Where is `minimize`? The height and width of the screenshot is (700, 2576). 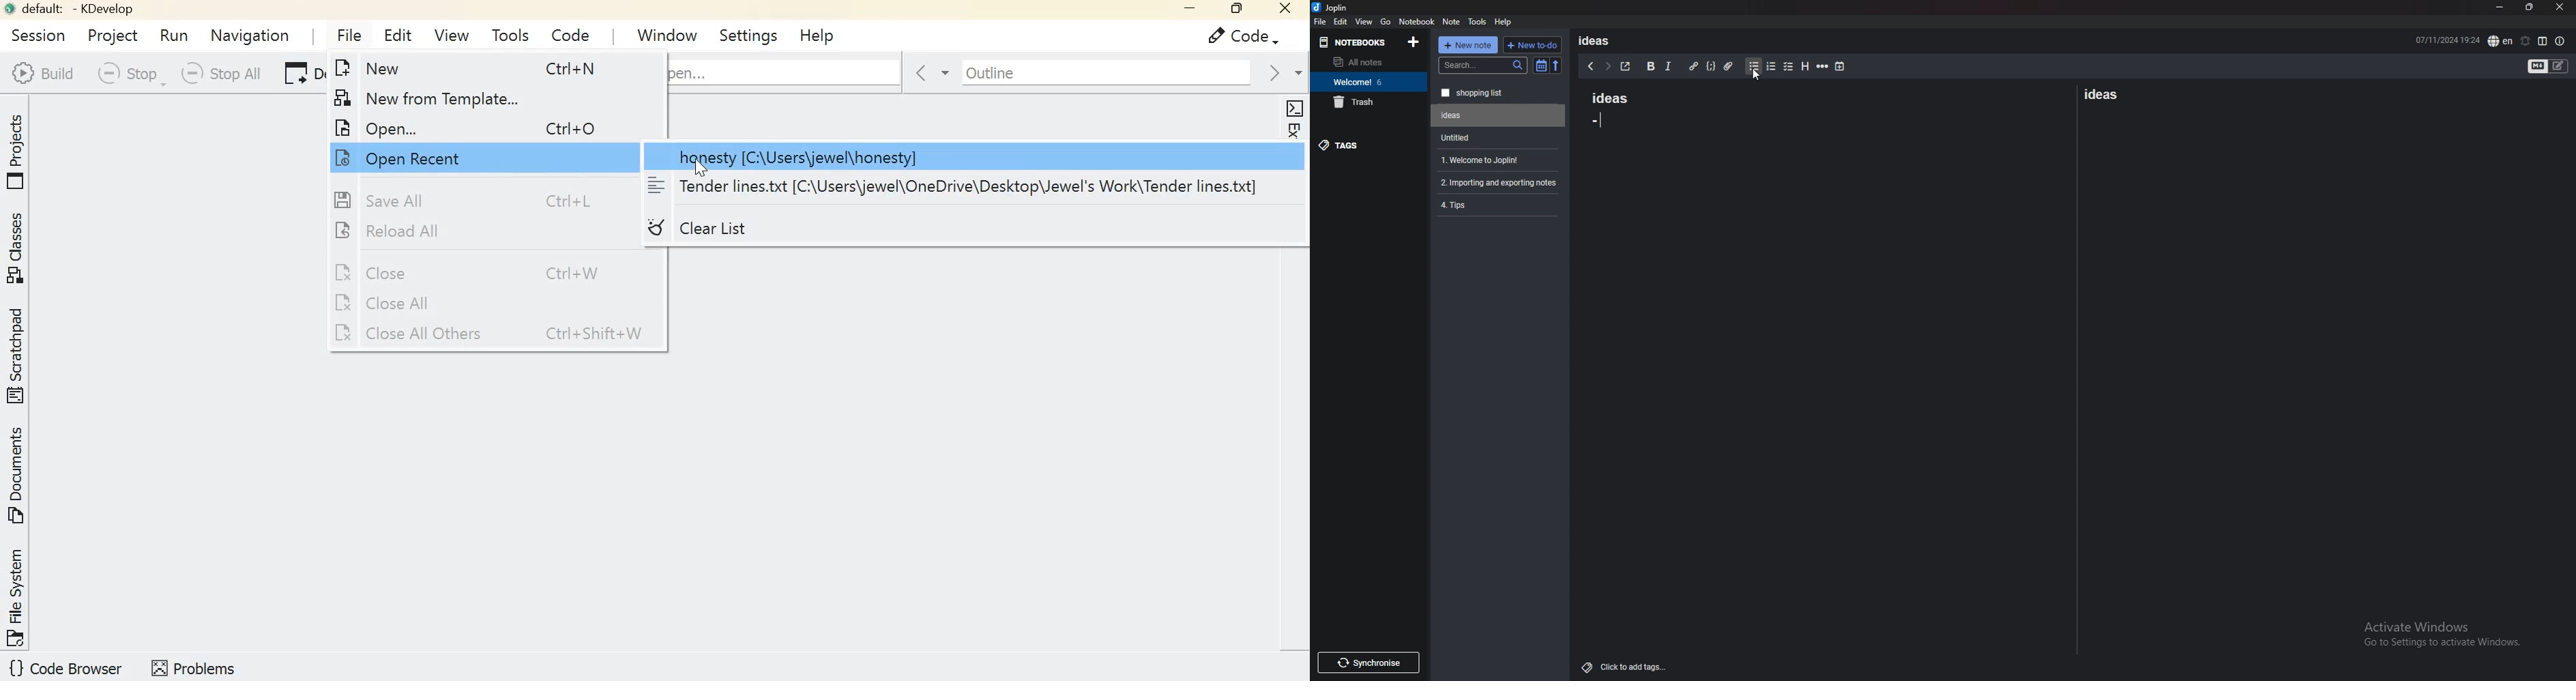 minimize is located at coordinates (2500, 7).